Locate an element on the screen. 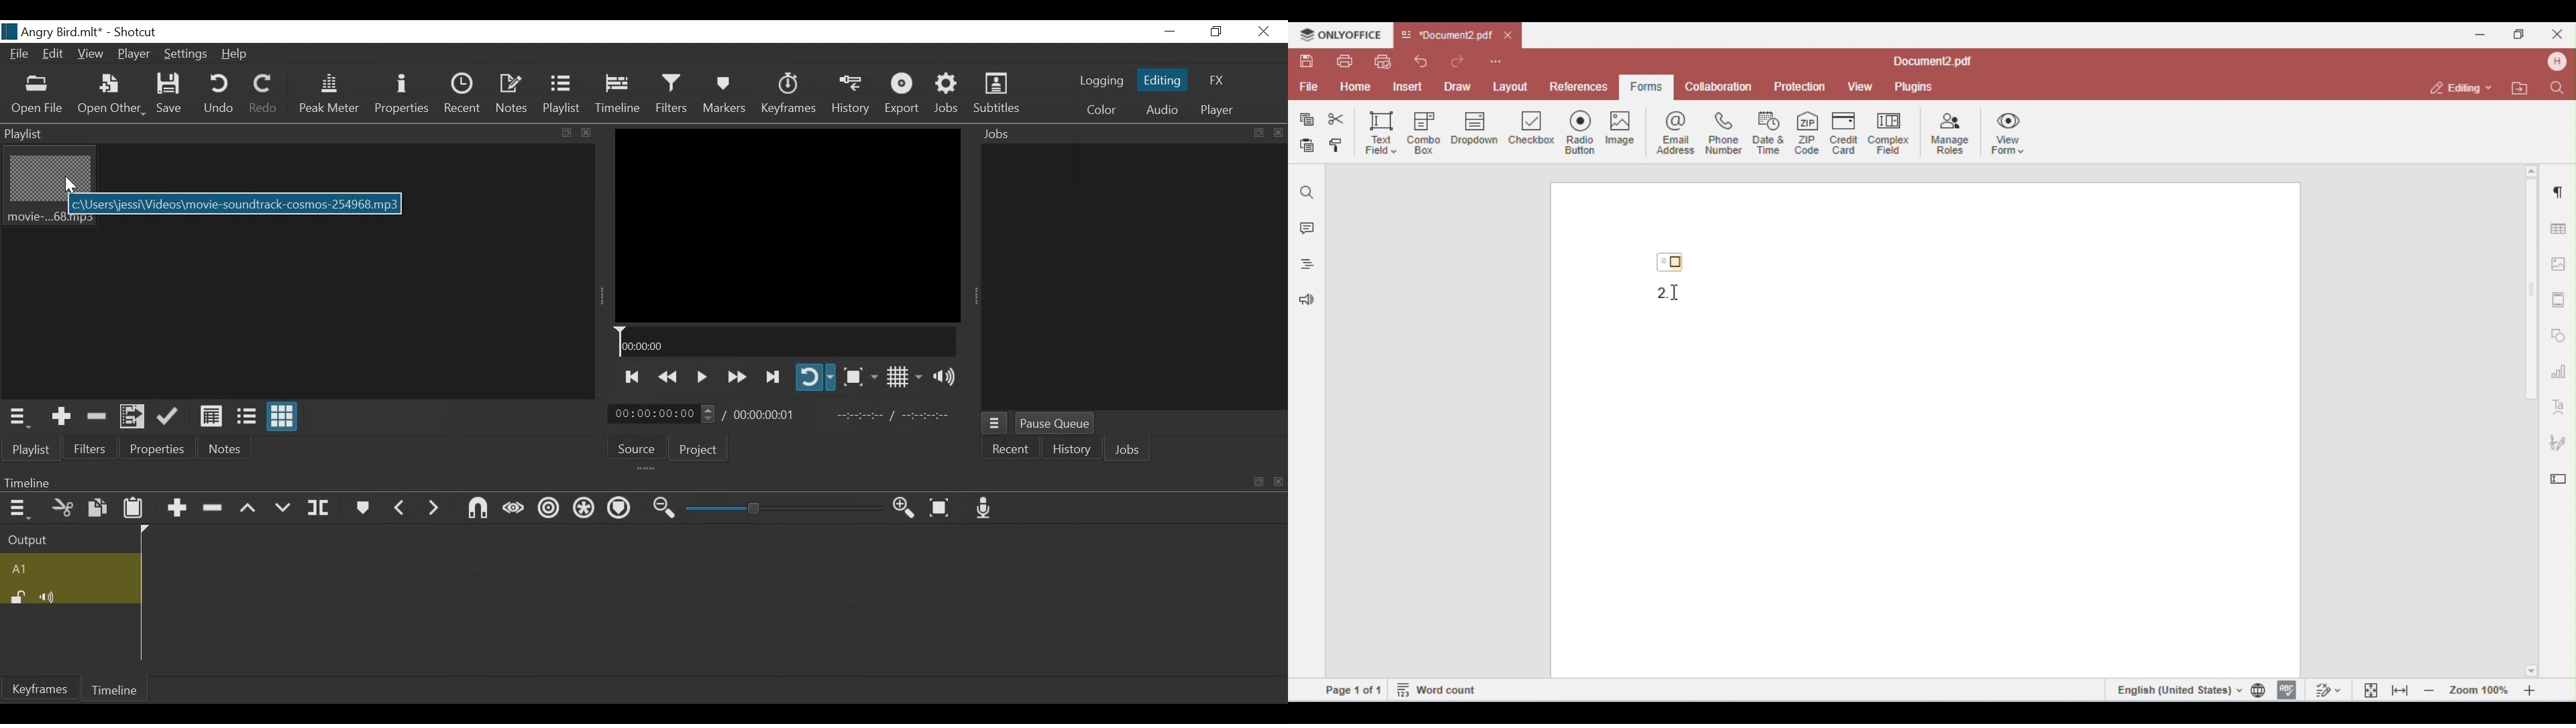  resize is located at coordinates (565, 133).